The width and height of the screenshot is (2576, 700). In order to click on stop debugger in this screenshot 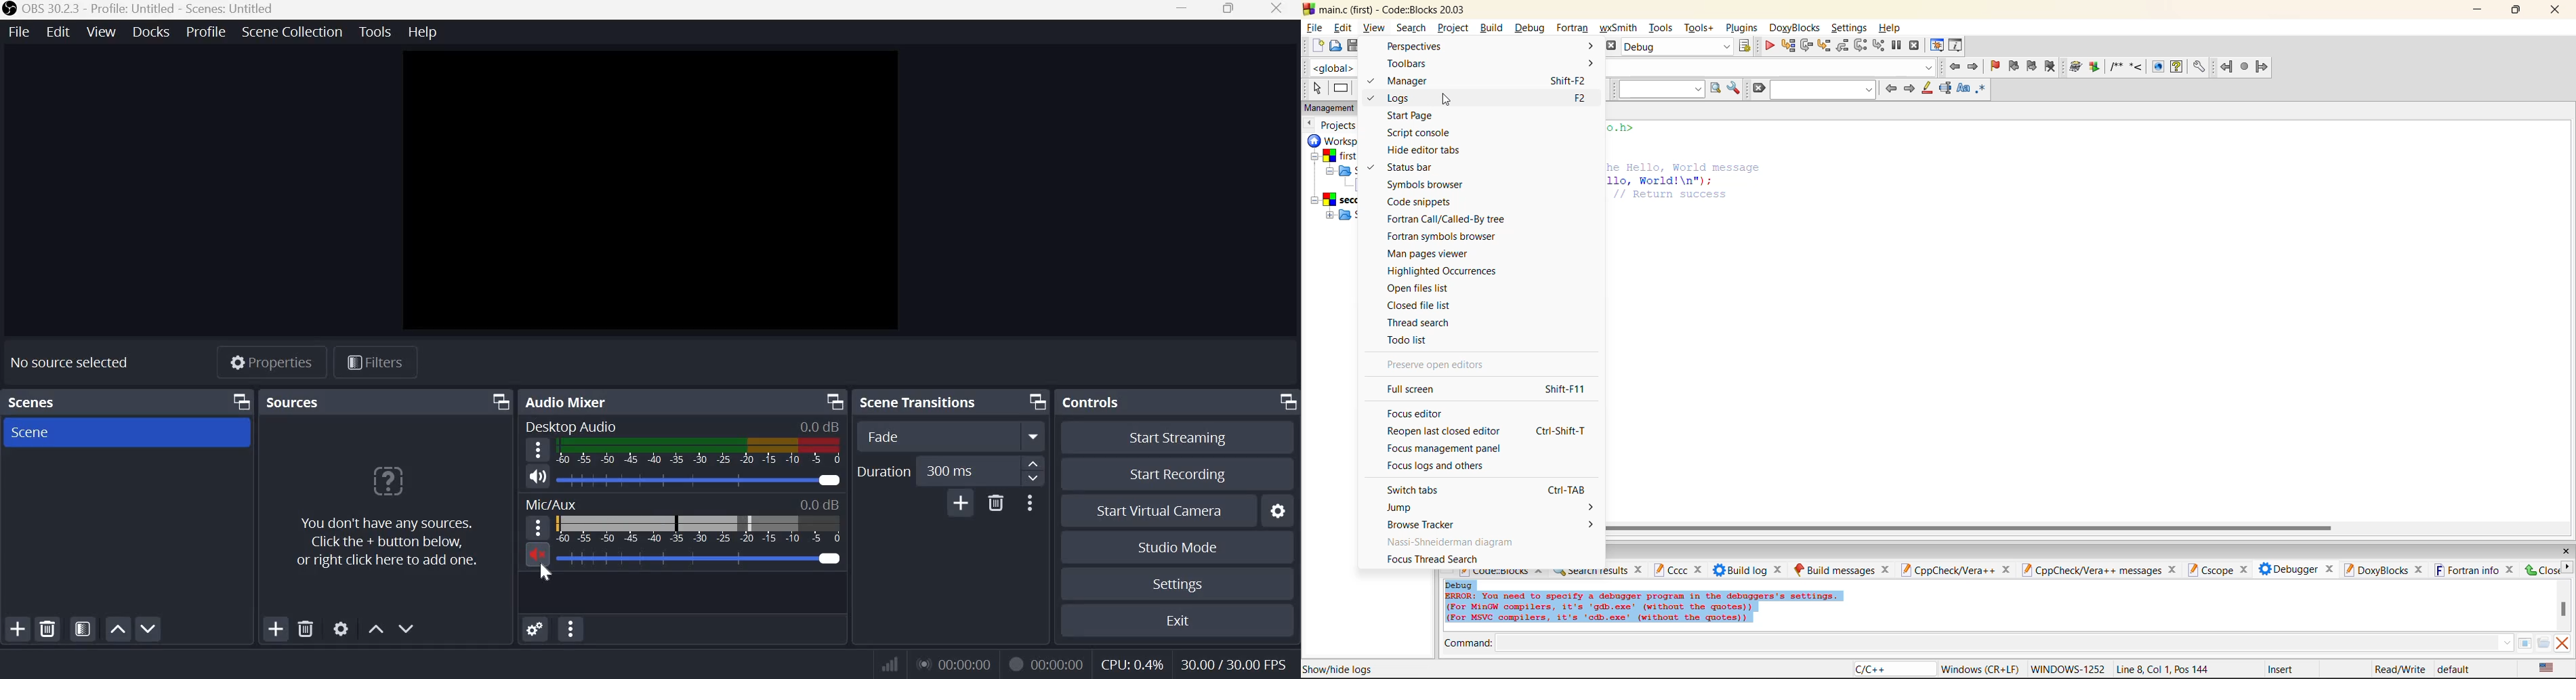, I will do `click(1917, 46)`.